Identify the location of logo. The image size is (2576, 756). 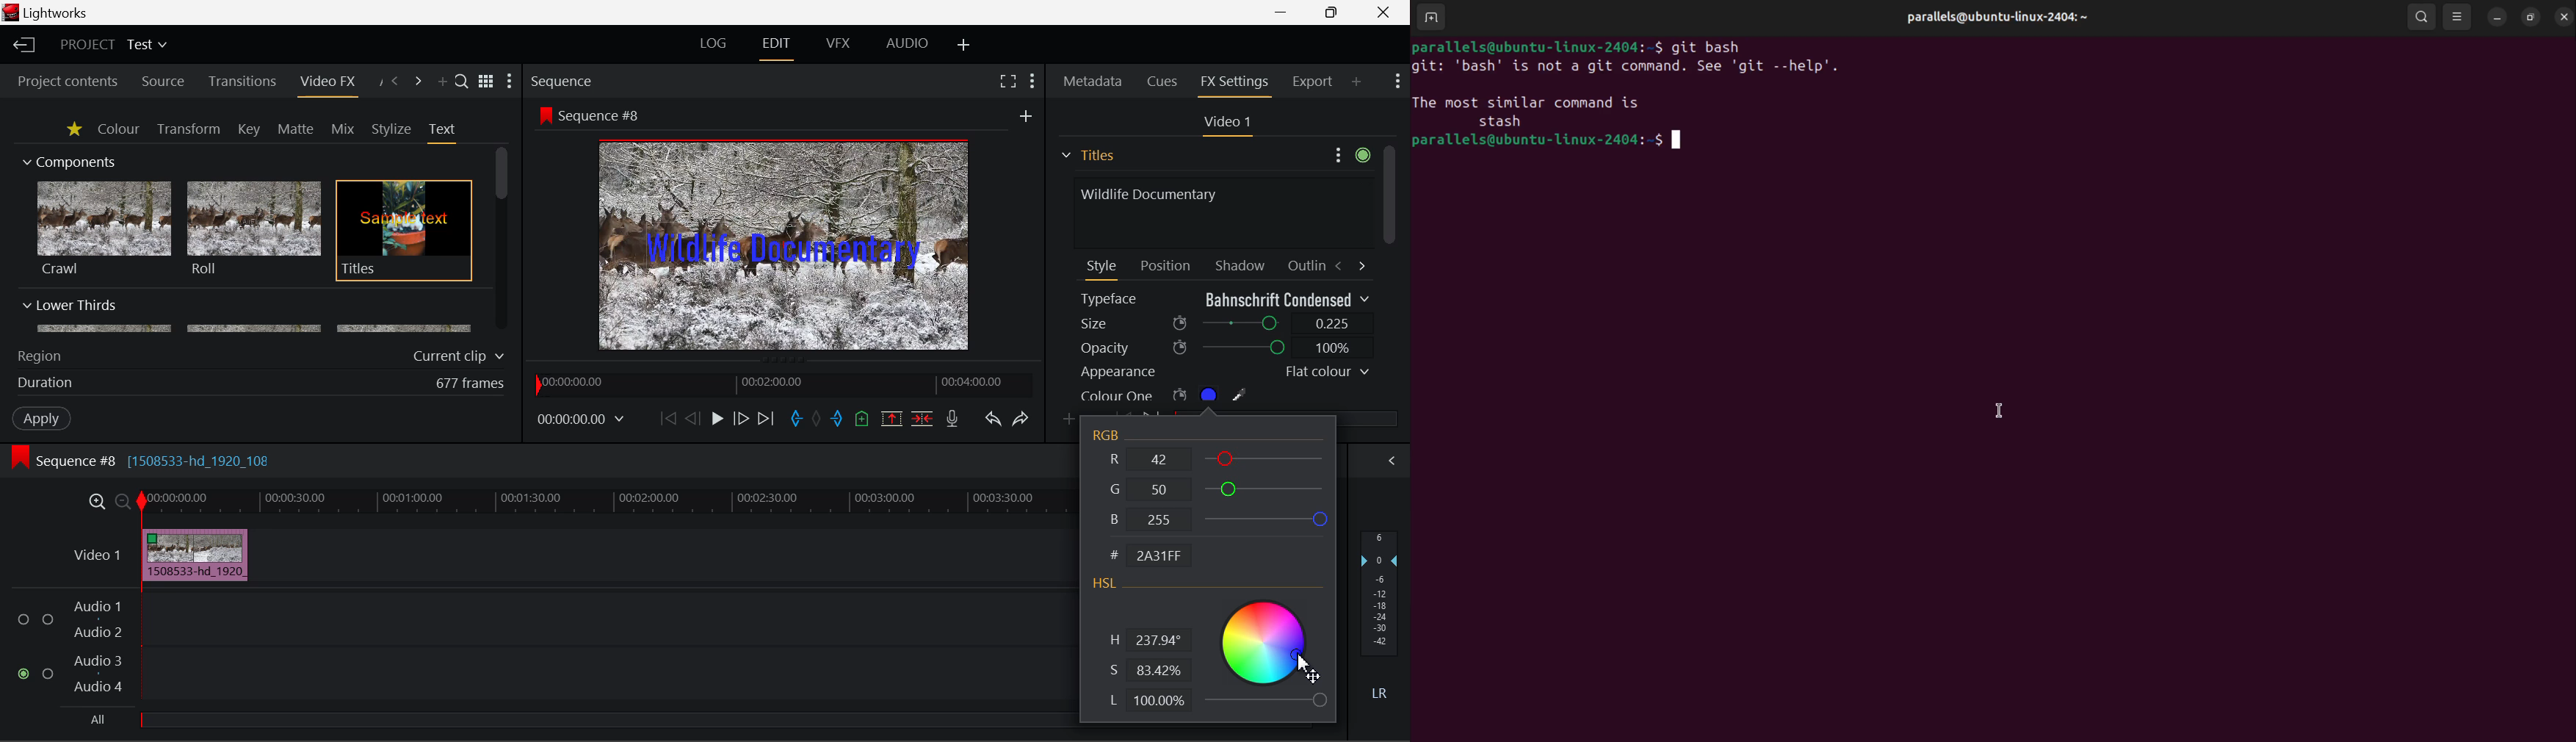
(12, 12).